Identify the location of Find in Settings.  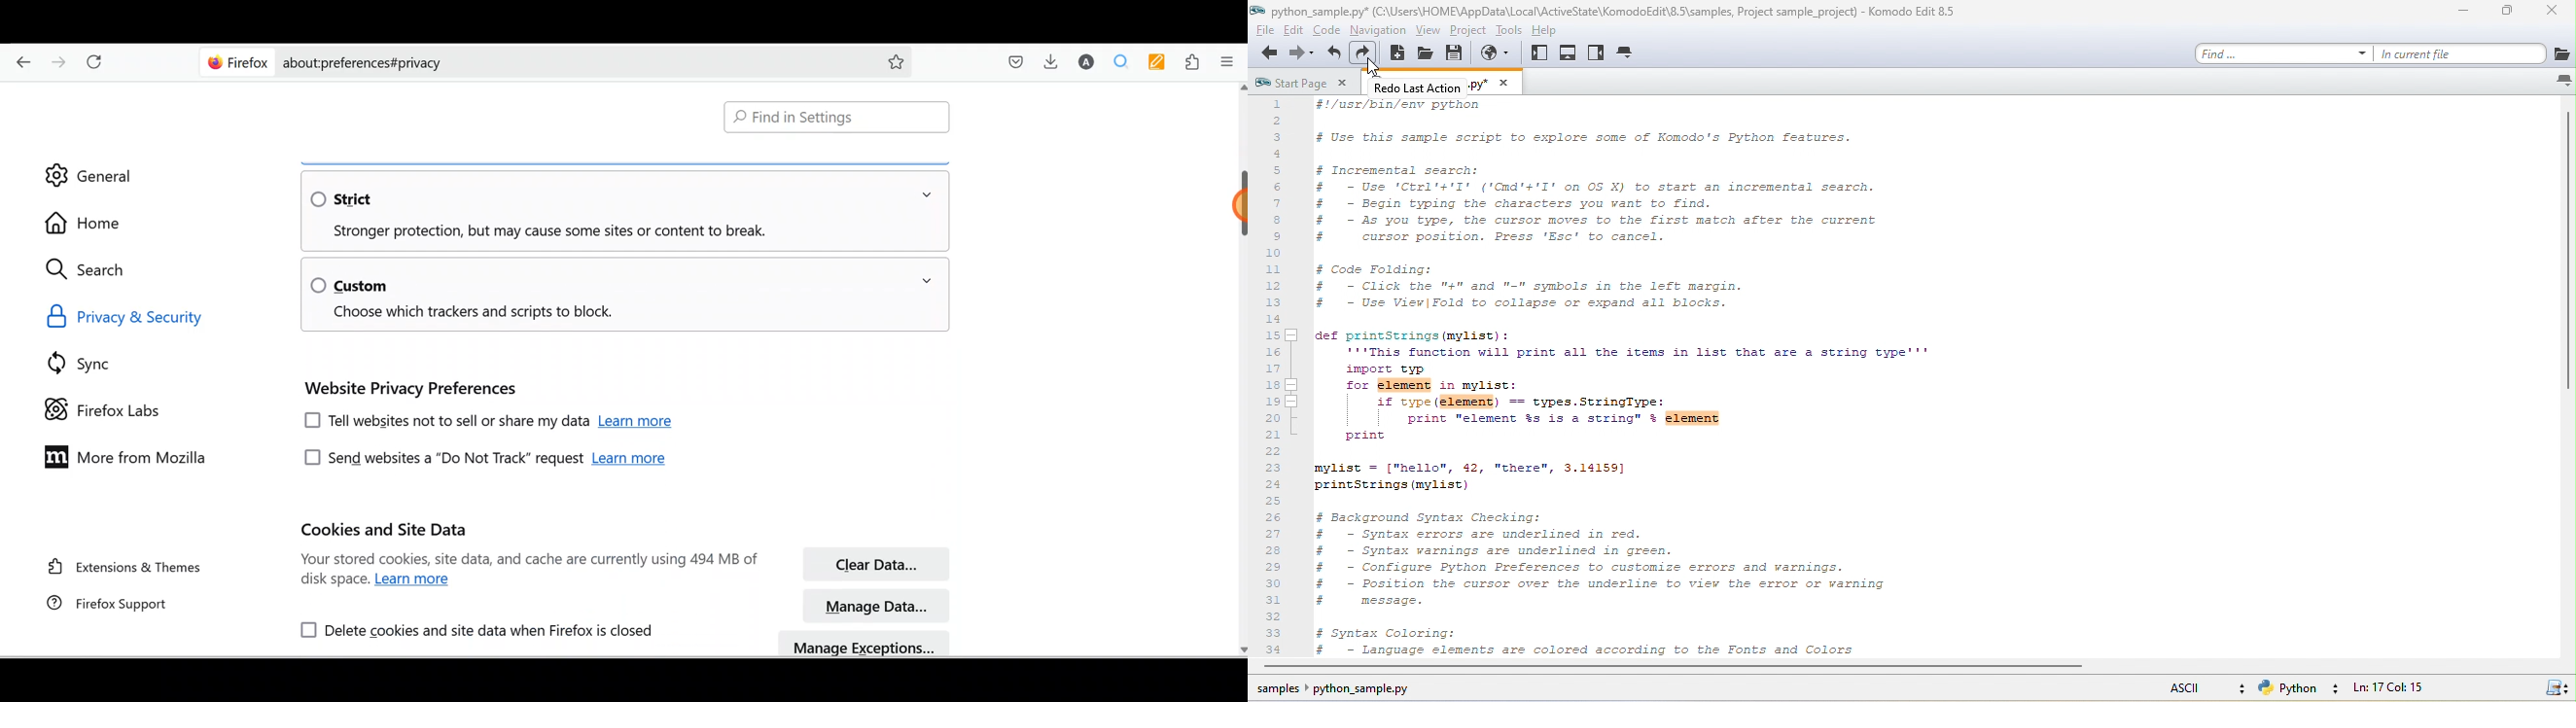
(835, 116).